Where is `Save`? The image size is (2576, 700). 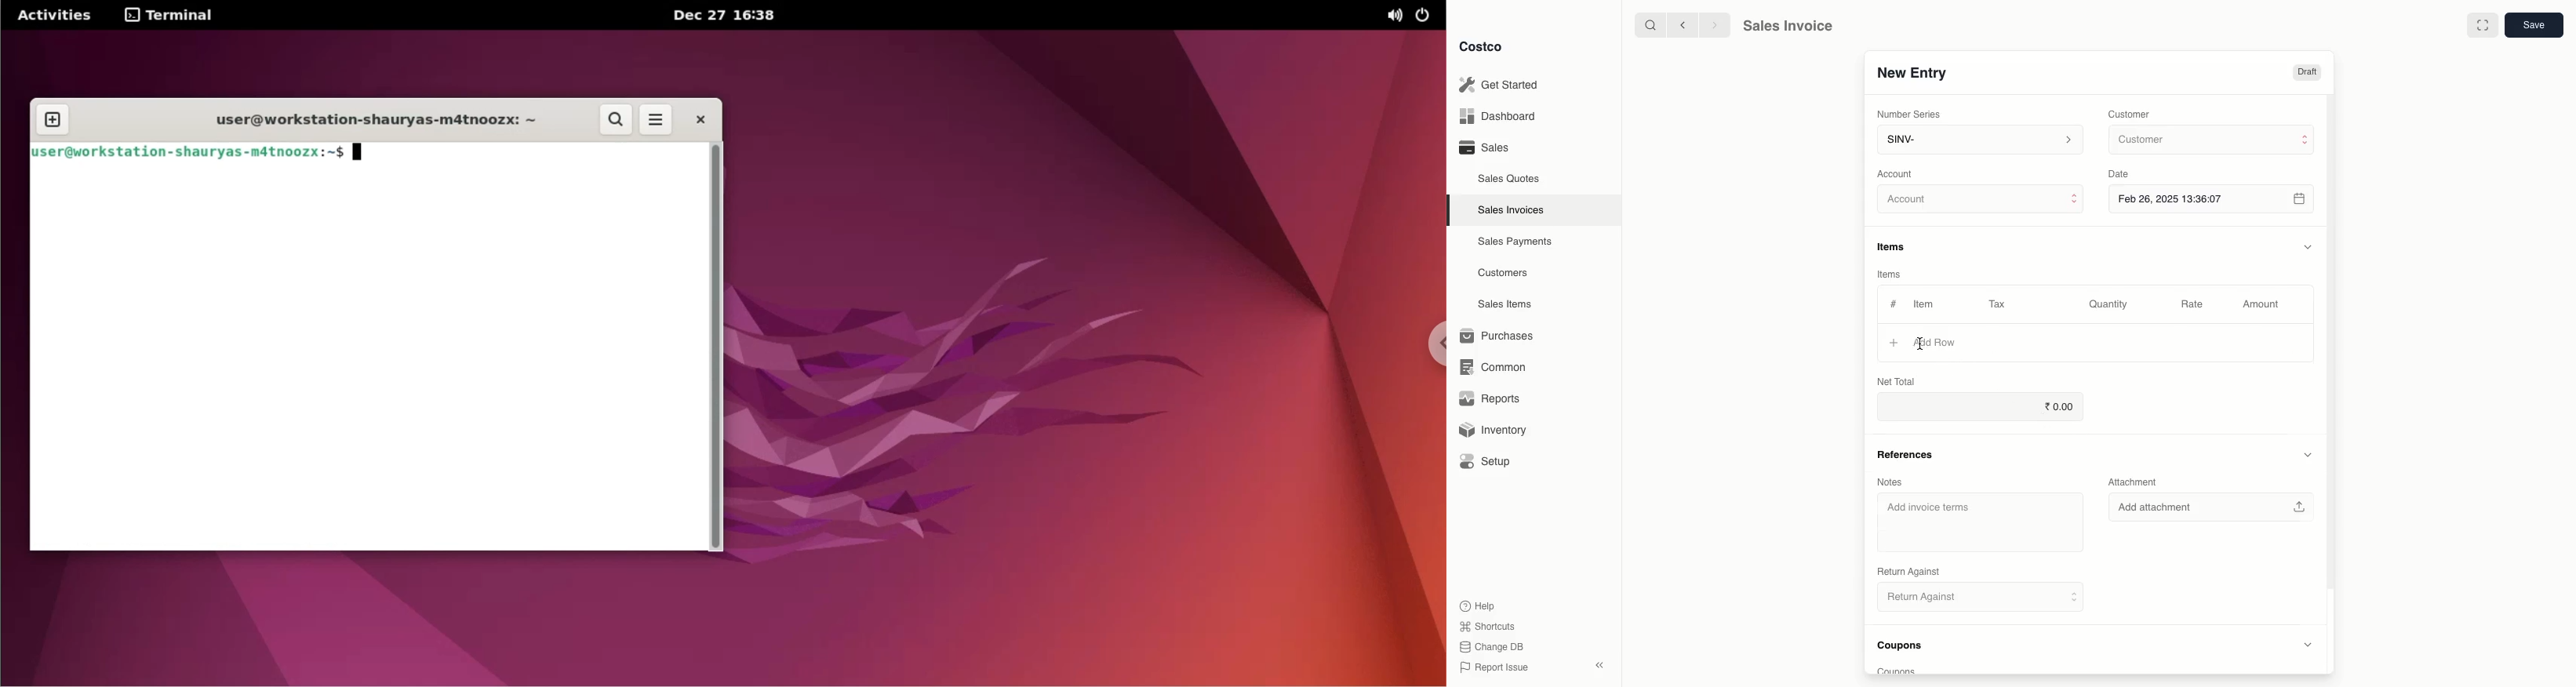
Save is located at coordinates (2536, 27).